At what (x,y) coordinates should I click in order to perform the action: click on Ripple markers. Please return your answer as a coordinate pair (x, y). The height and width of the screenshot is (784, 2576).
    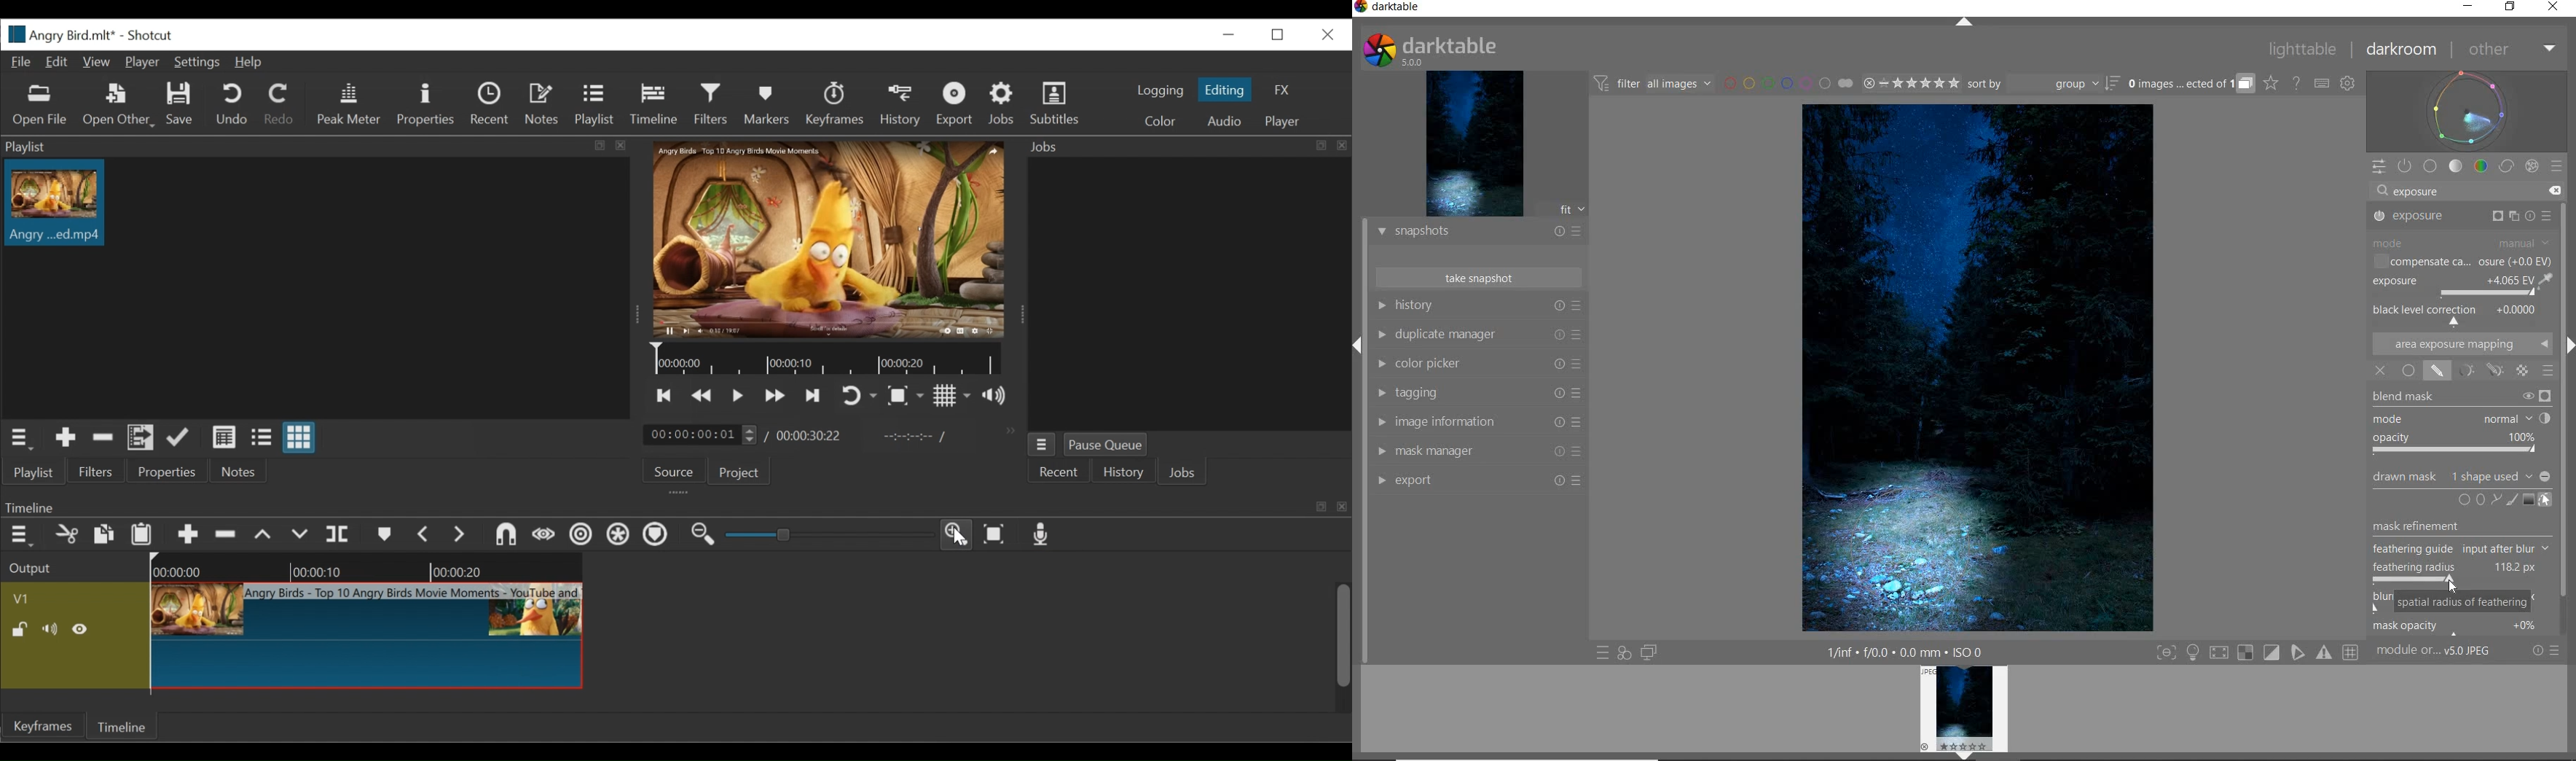
    Looking at the image, I should click on (658, 535).